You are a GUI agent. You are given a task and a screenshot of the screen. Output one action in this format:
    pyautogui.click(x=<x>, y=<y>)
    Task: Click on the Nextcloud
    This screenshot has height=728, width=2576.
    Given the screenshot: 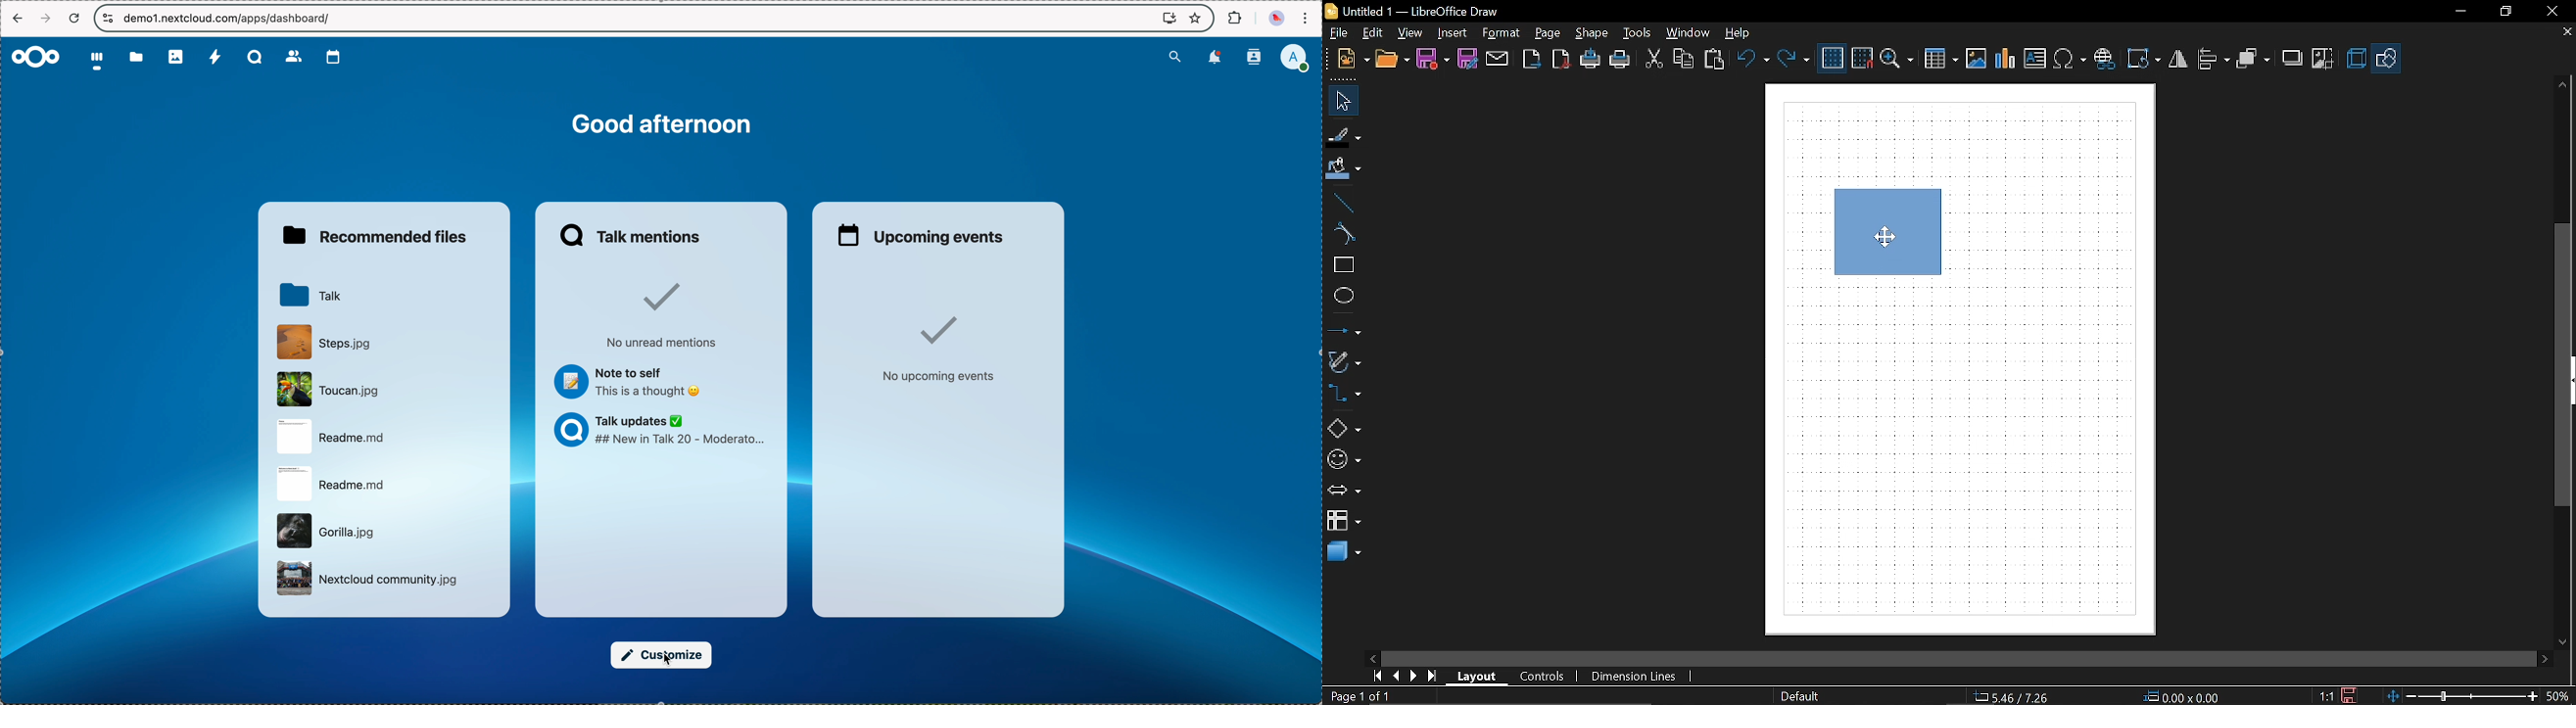 What is the action you would take?
    pyautogui.click(x=36, y=56)
    